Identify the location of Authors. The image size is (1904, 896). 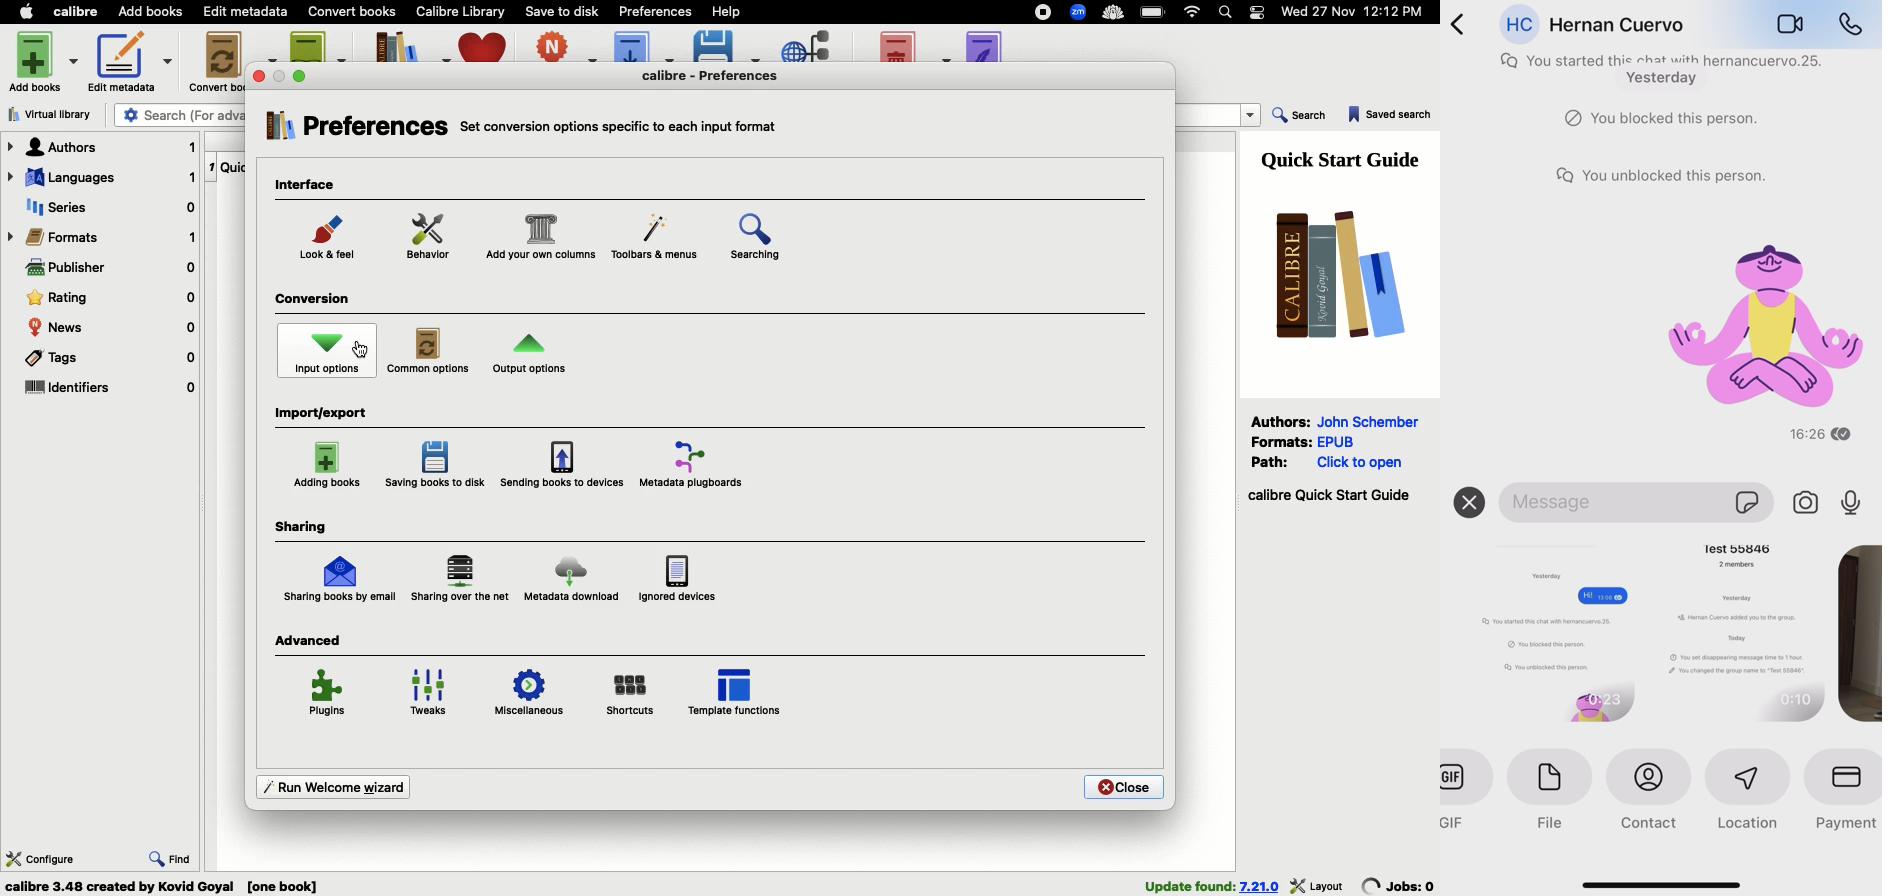
(102, 147).